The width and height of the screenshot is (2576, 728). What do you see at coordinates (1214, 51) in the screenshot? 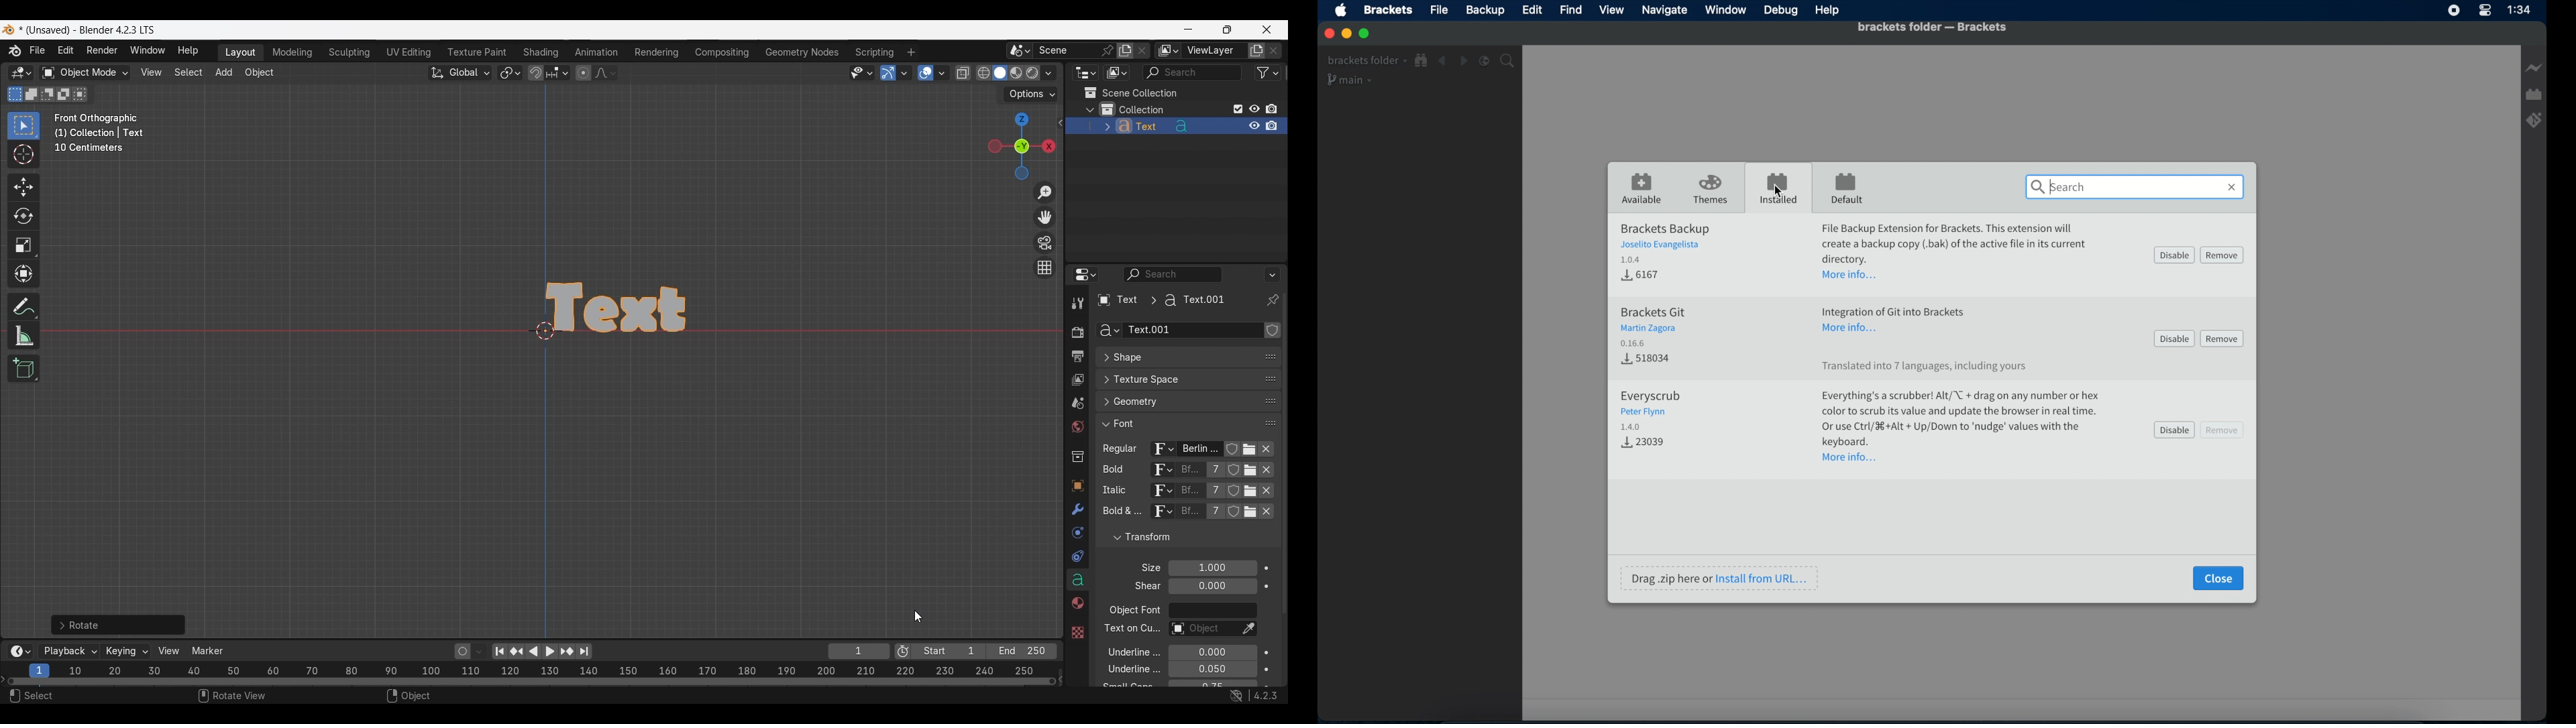
I see `Name view layer` at bounding box center [1214, 51].